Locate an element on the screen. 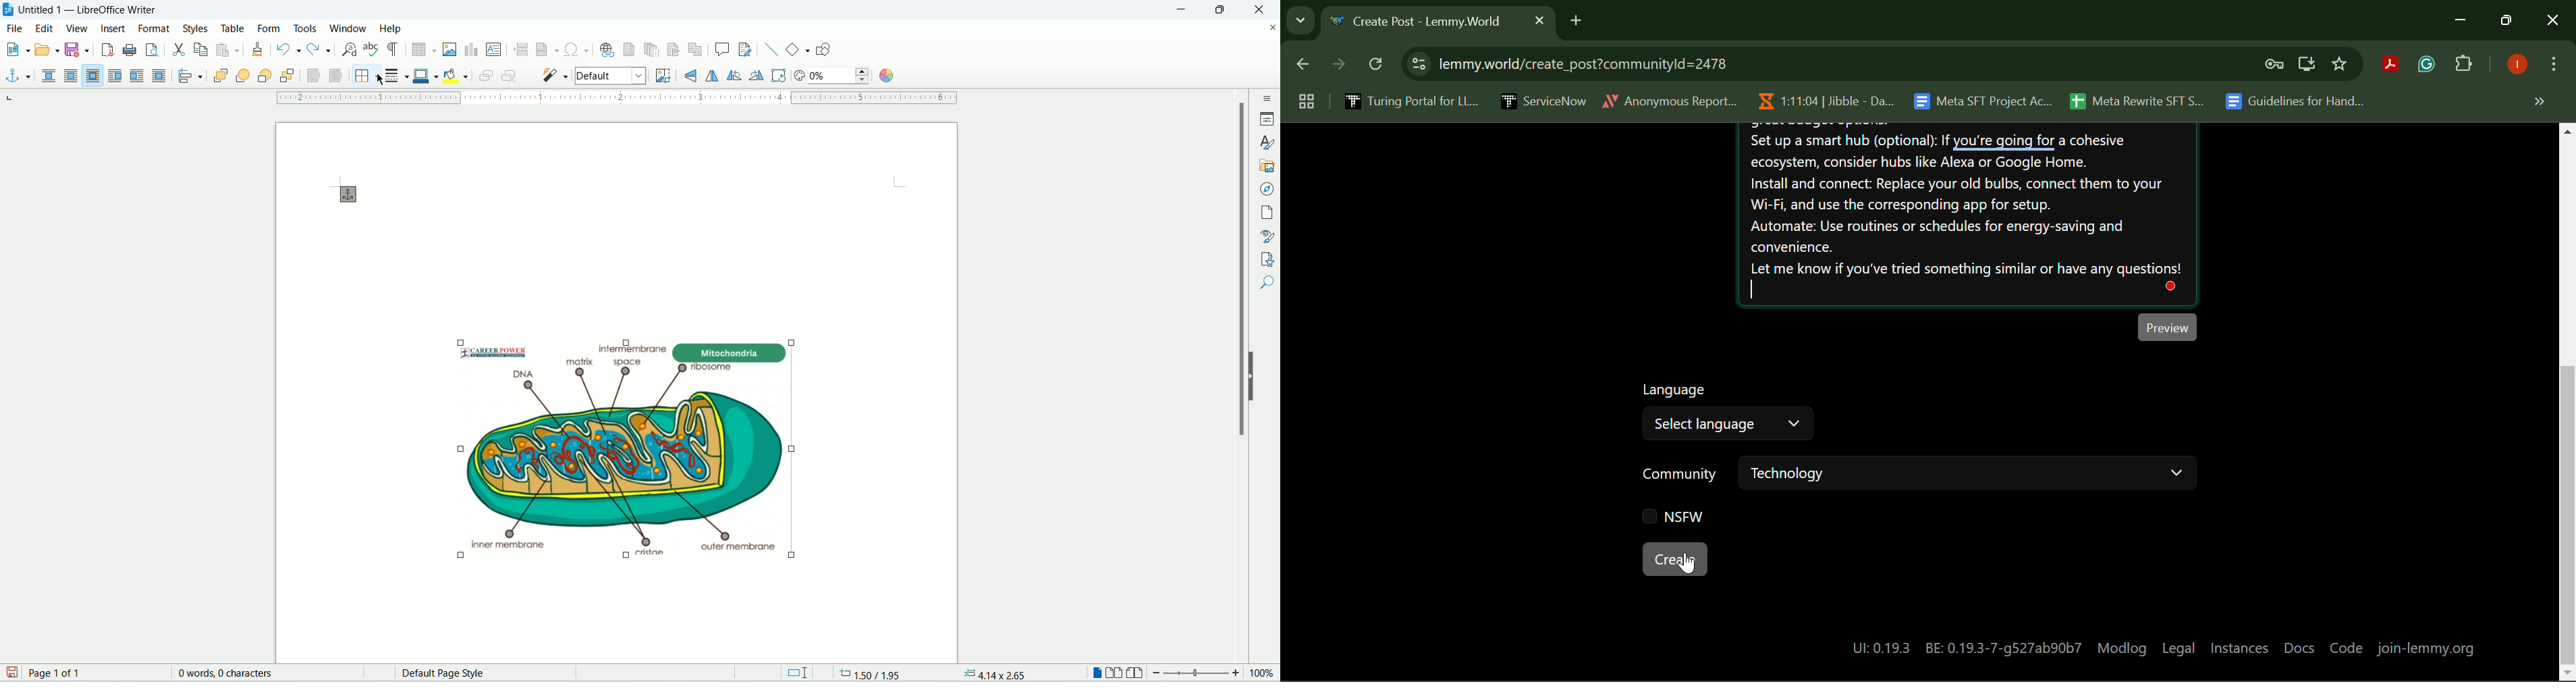  vertical scroll bar is located at coordinates (1234, 376).